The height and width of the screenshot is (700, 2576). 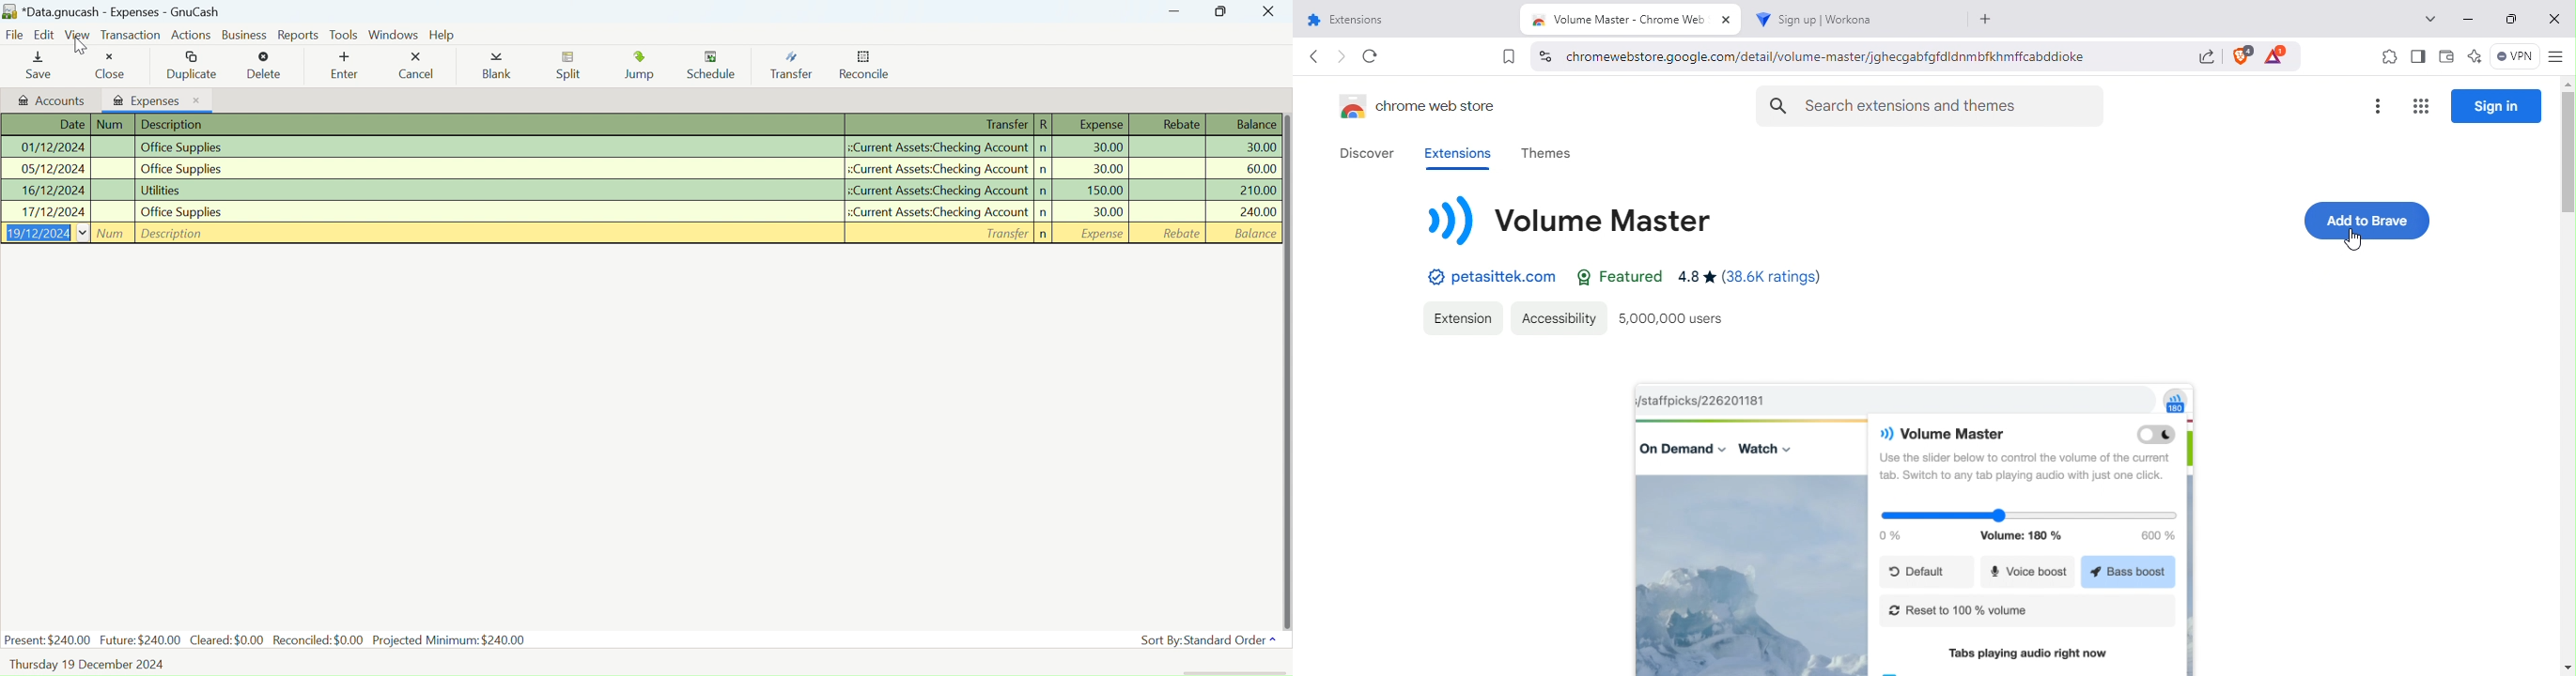 I want to click on Ratings, so click(x=1760, y=279).